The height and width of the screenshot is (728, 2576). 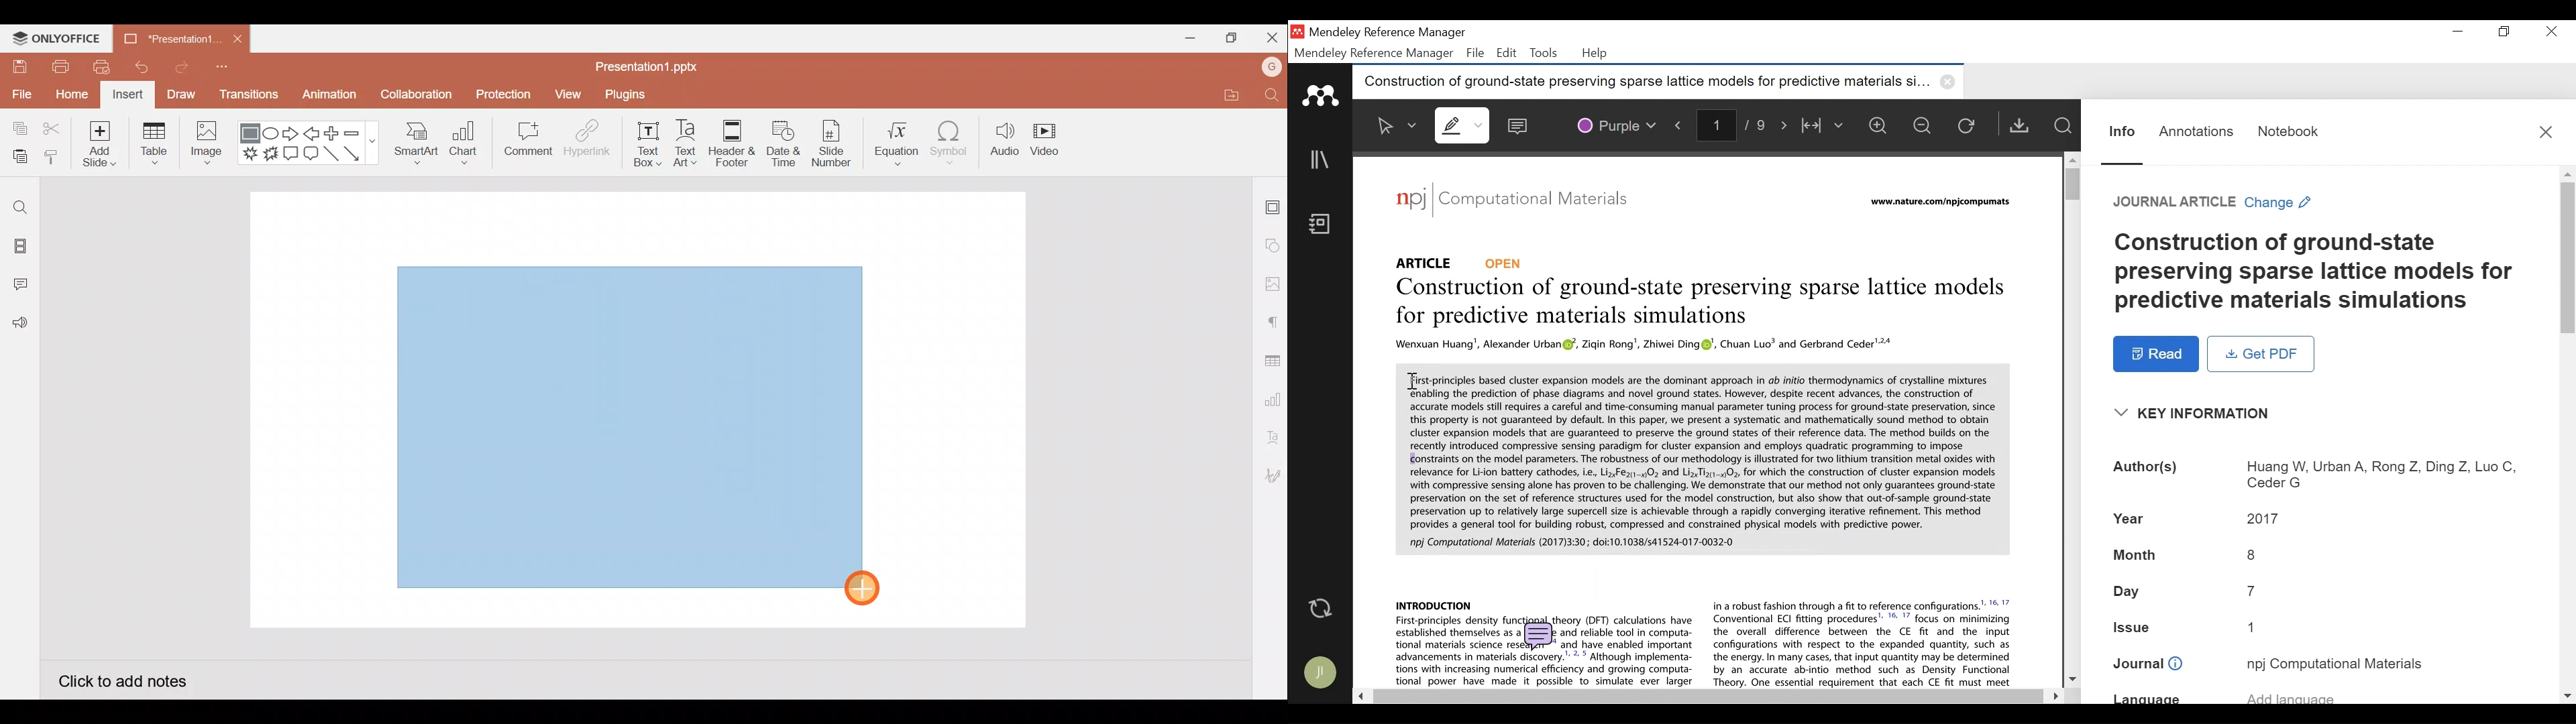 I want to click on Slide number, so click(x=830, y=143).